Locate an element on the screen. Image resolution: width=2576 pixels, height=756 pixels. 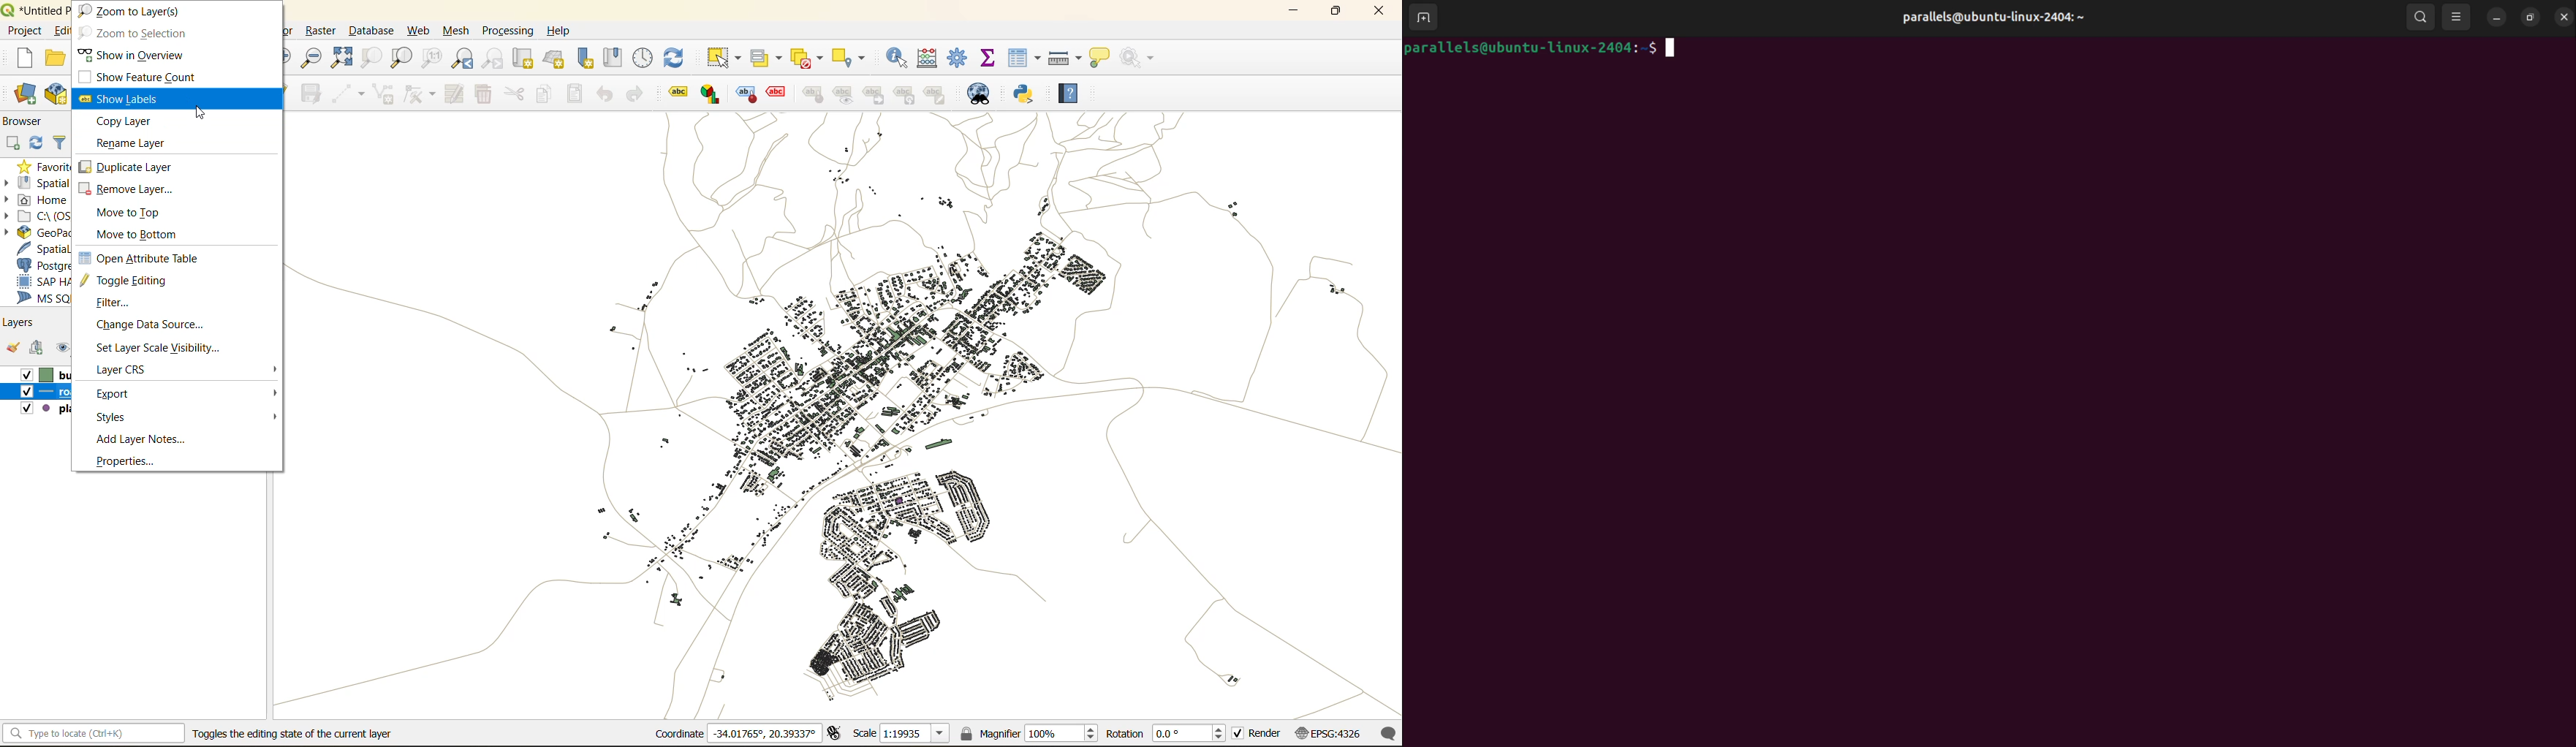
toggle the editing state of current layer is located at coordinates (292, 733).